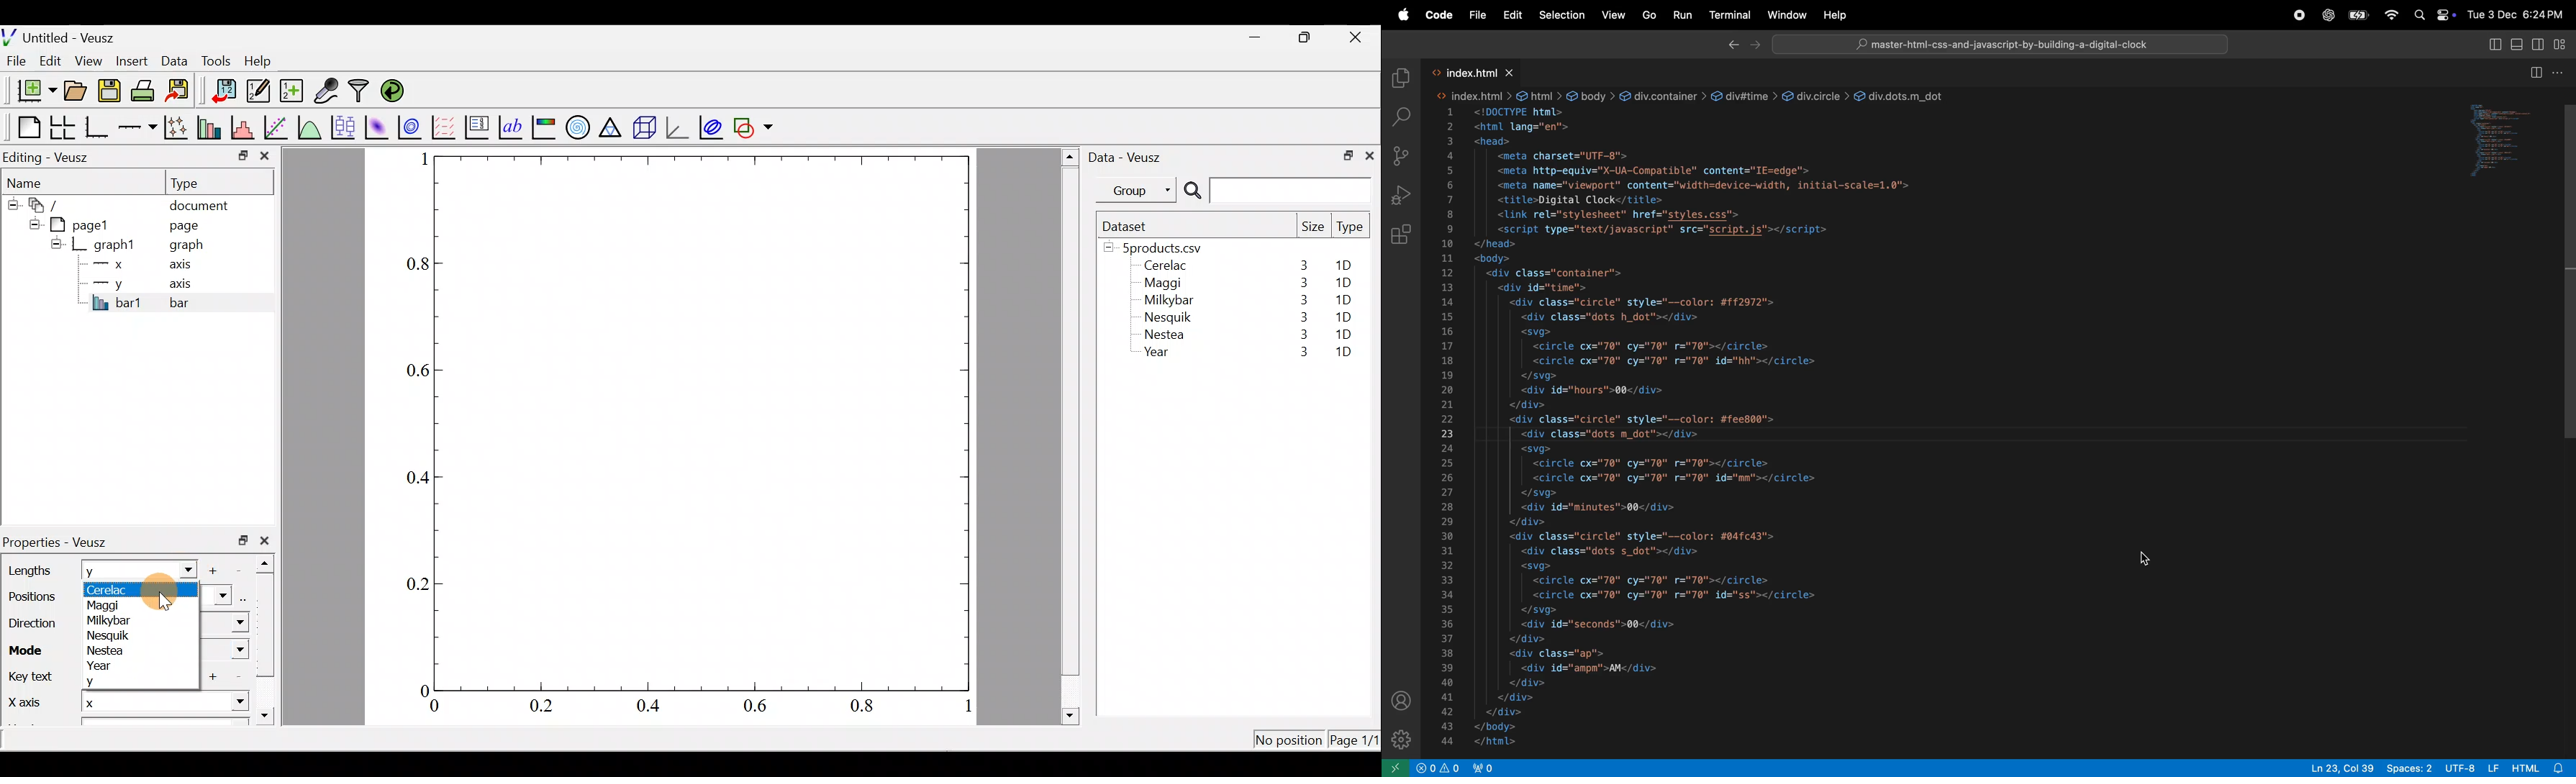  Describe the element at coordinates (1662, 95) in the screenshot. I see `div.container` at that location.